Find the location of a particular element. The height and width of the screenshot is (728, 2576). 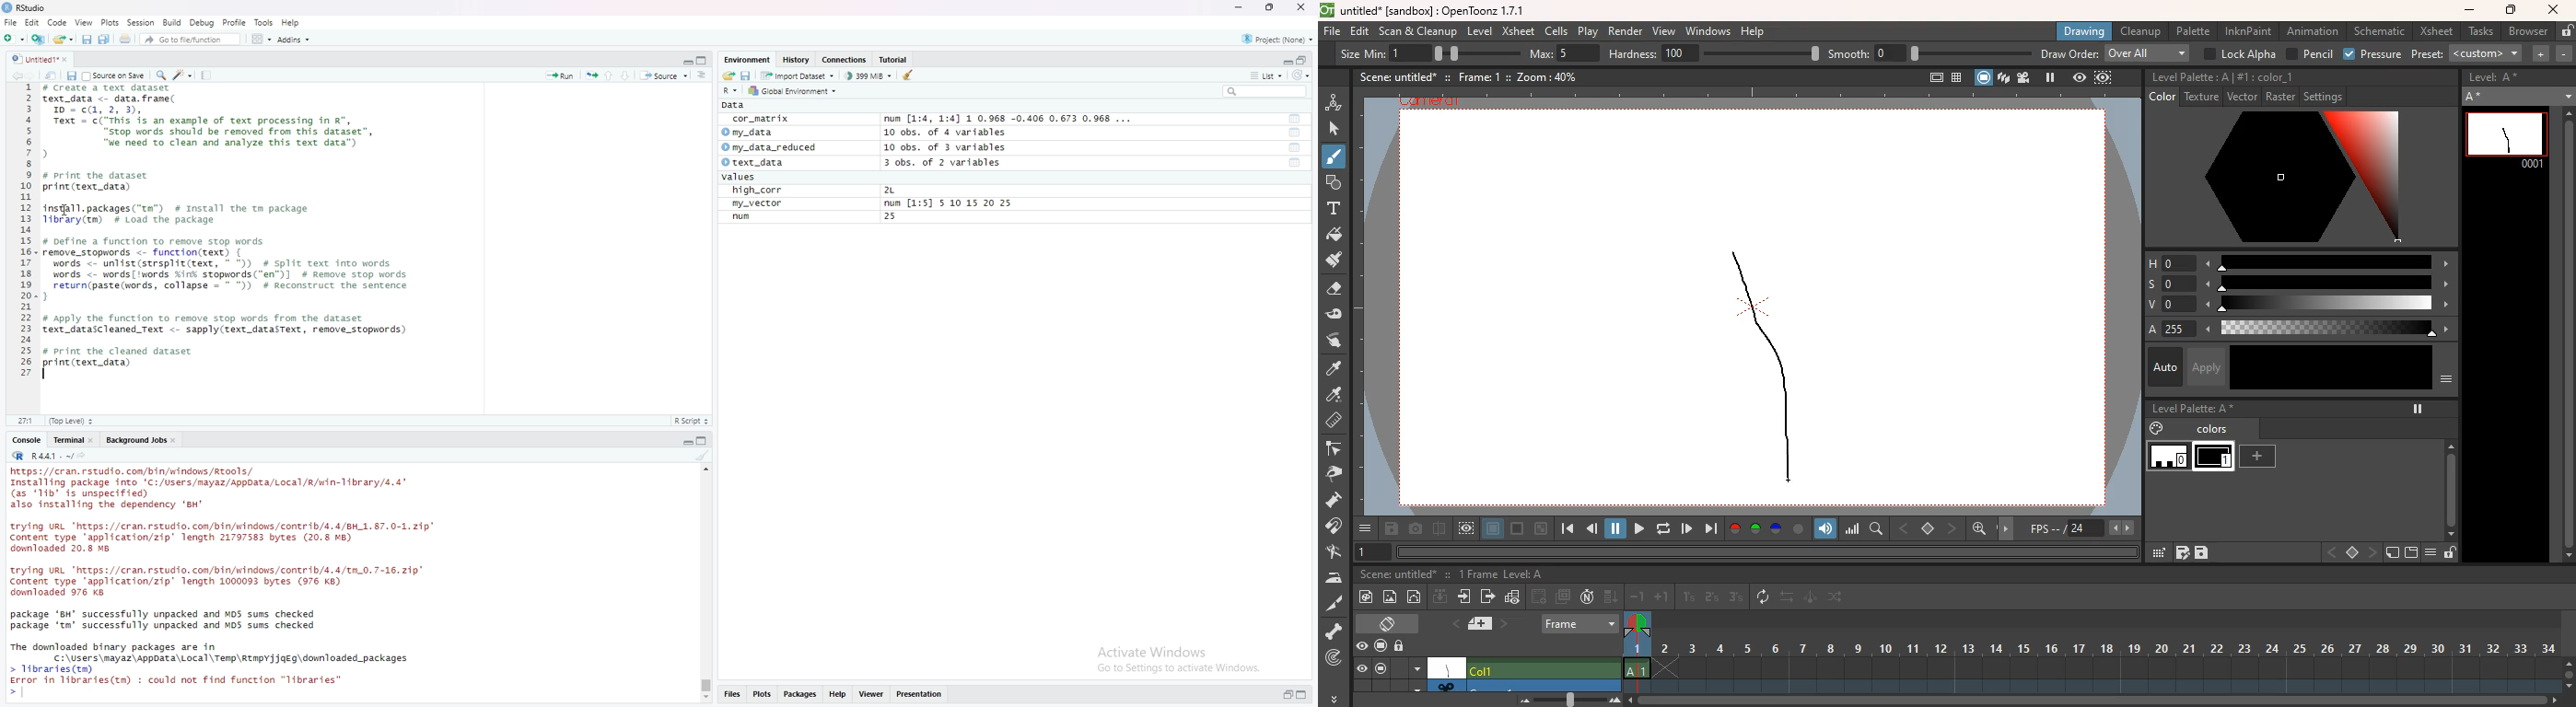

find/replace is located at coordinates (160, 74).